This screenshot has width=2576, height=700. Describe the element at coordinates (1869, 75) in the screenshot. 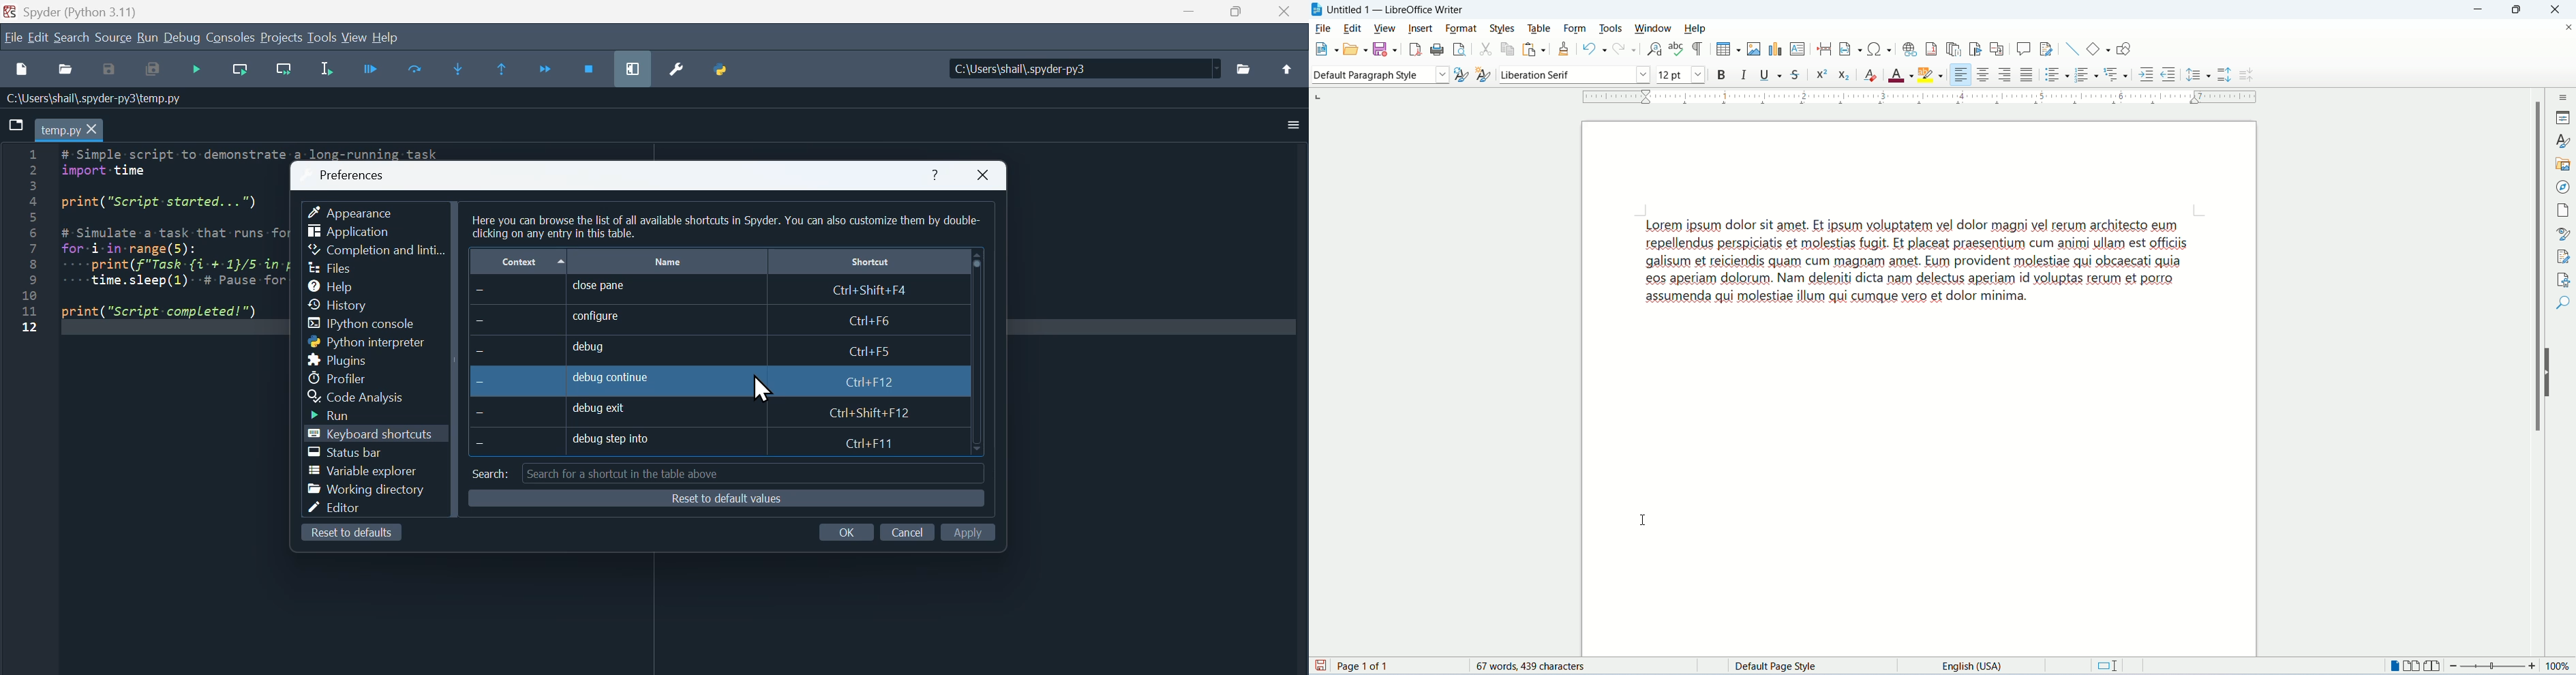

I see `clear formatting` at that location.